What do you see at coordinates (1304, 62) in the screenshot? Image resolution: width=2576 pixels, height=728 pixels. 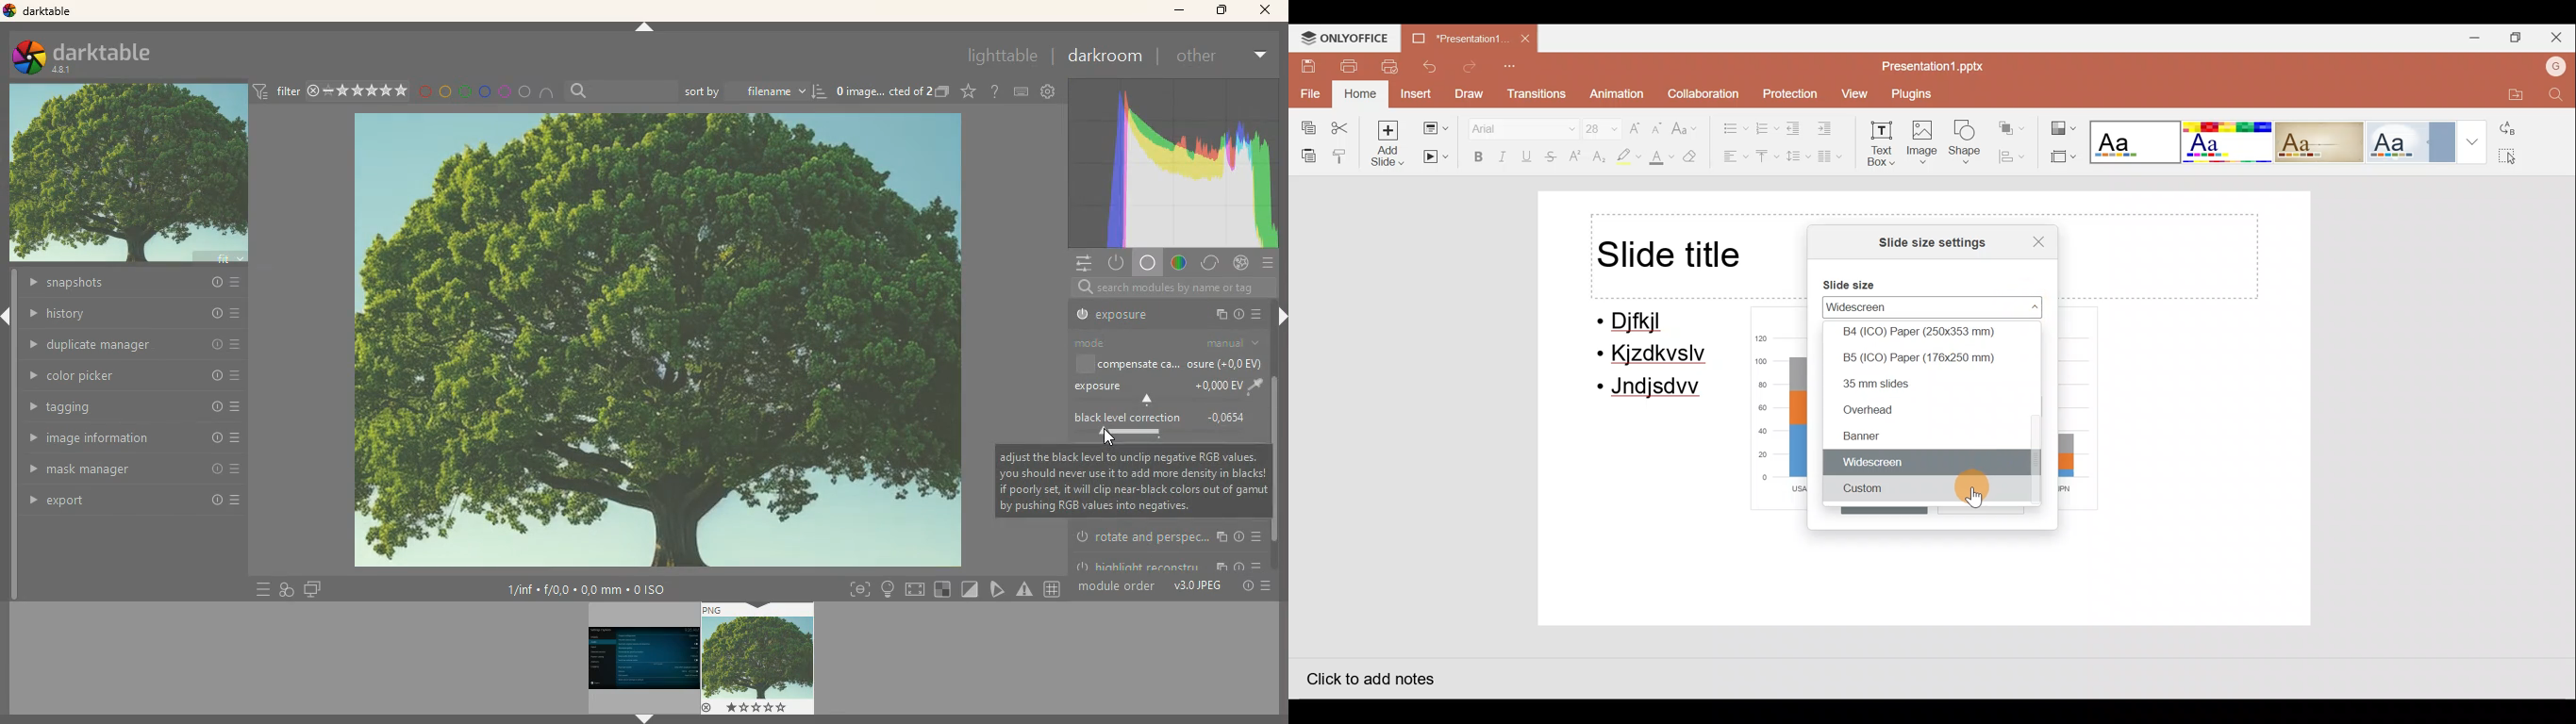 I see `Save` at bounding box center [1304, 62].